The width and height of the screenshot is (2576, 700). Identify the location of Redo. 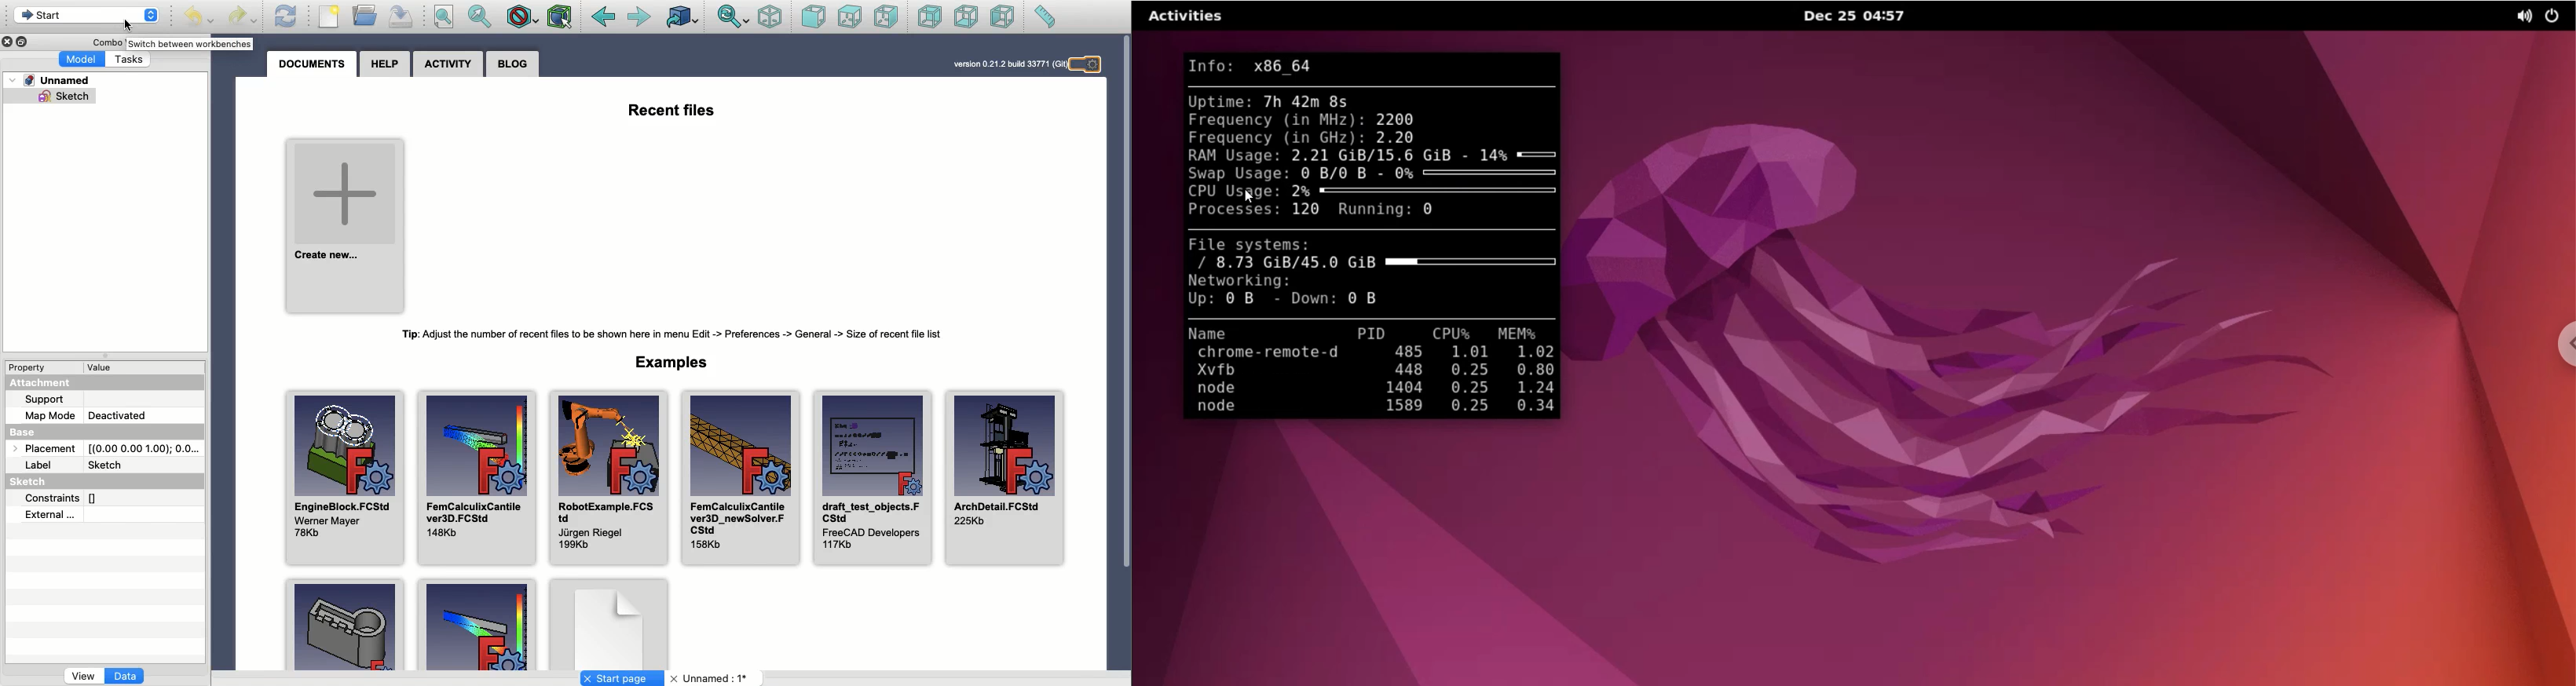
(242, 18).